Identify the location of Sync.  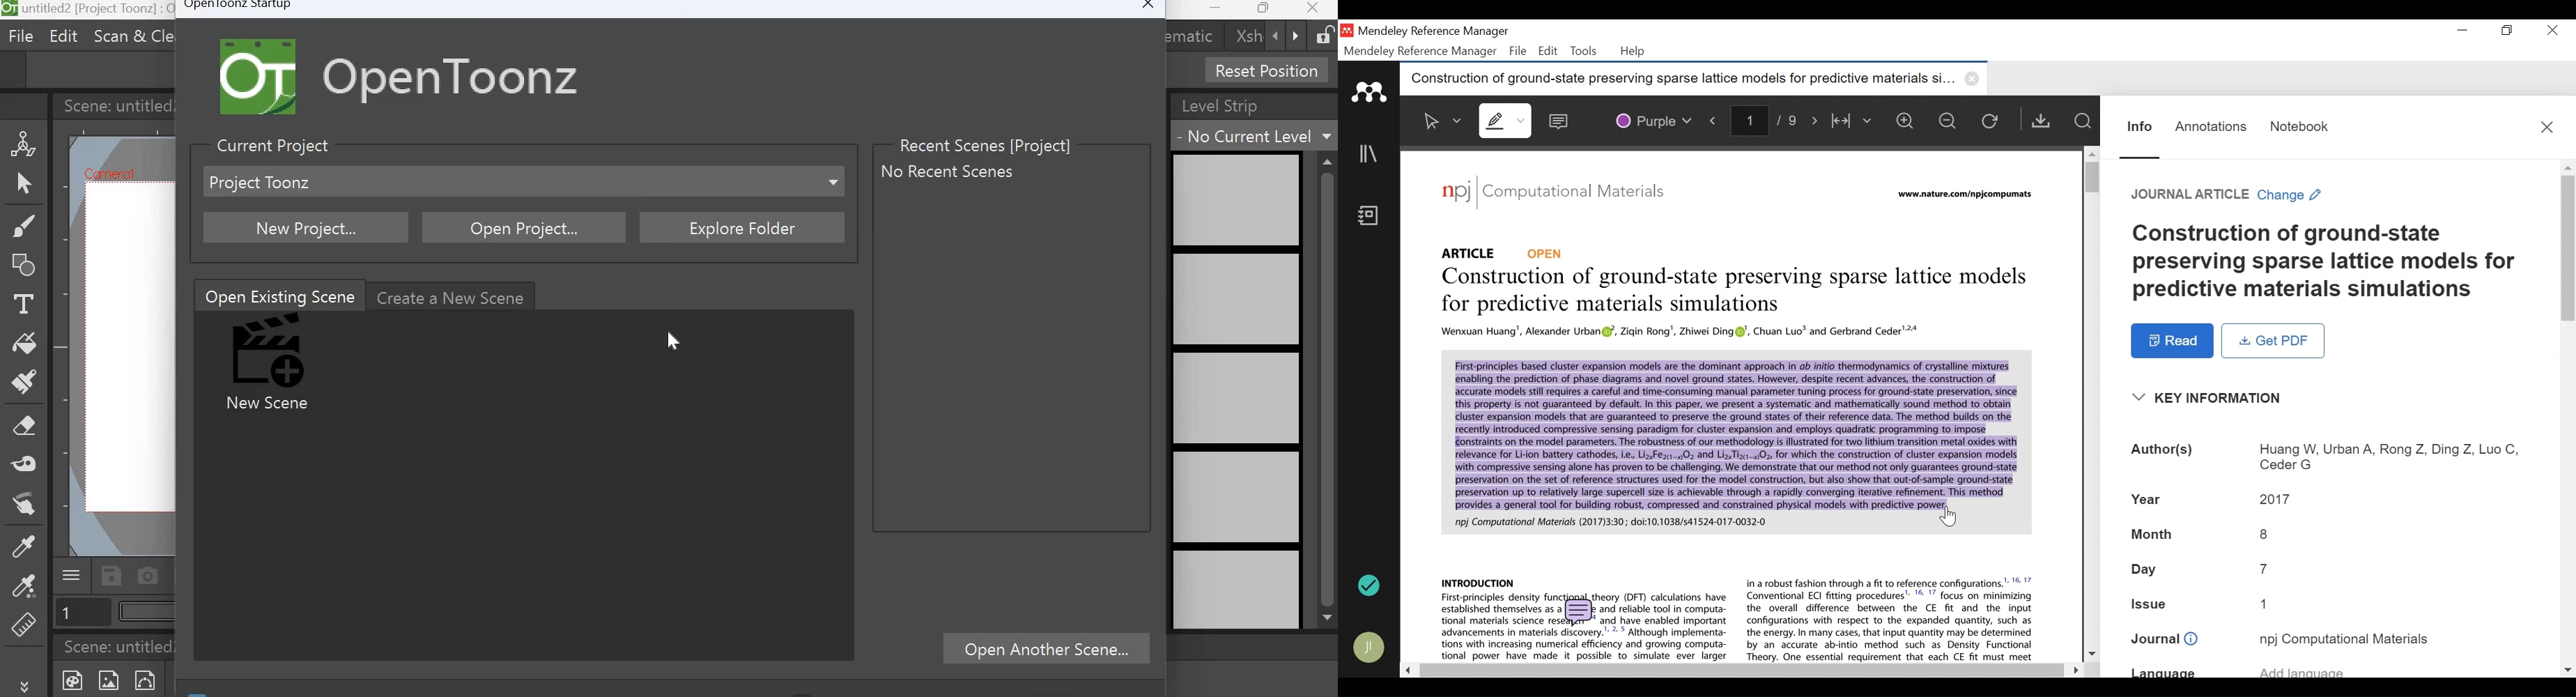
(1370, 585).